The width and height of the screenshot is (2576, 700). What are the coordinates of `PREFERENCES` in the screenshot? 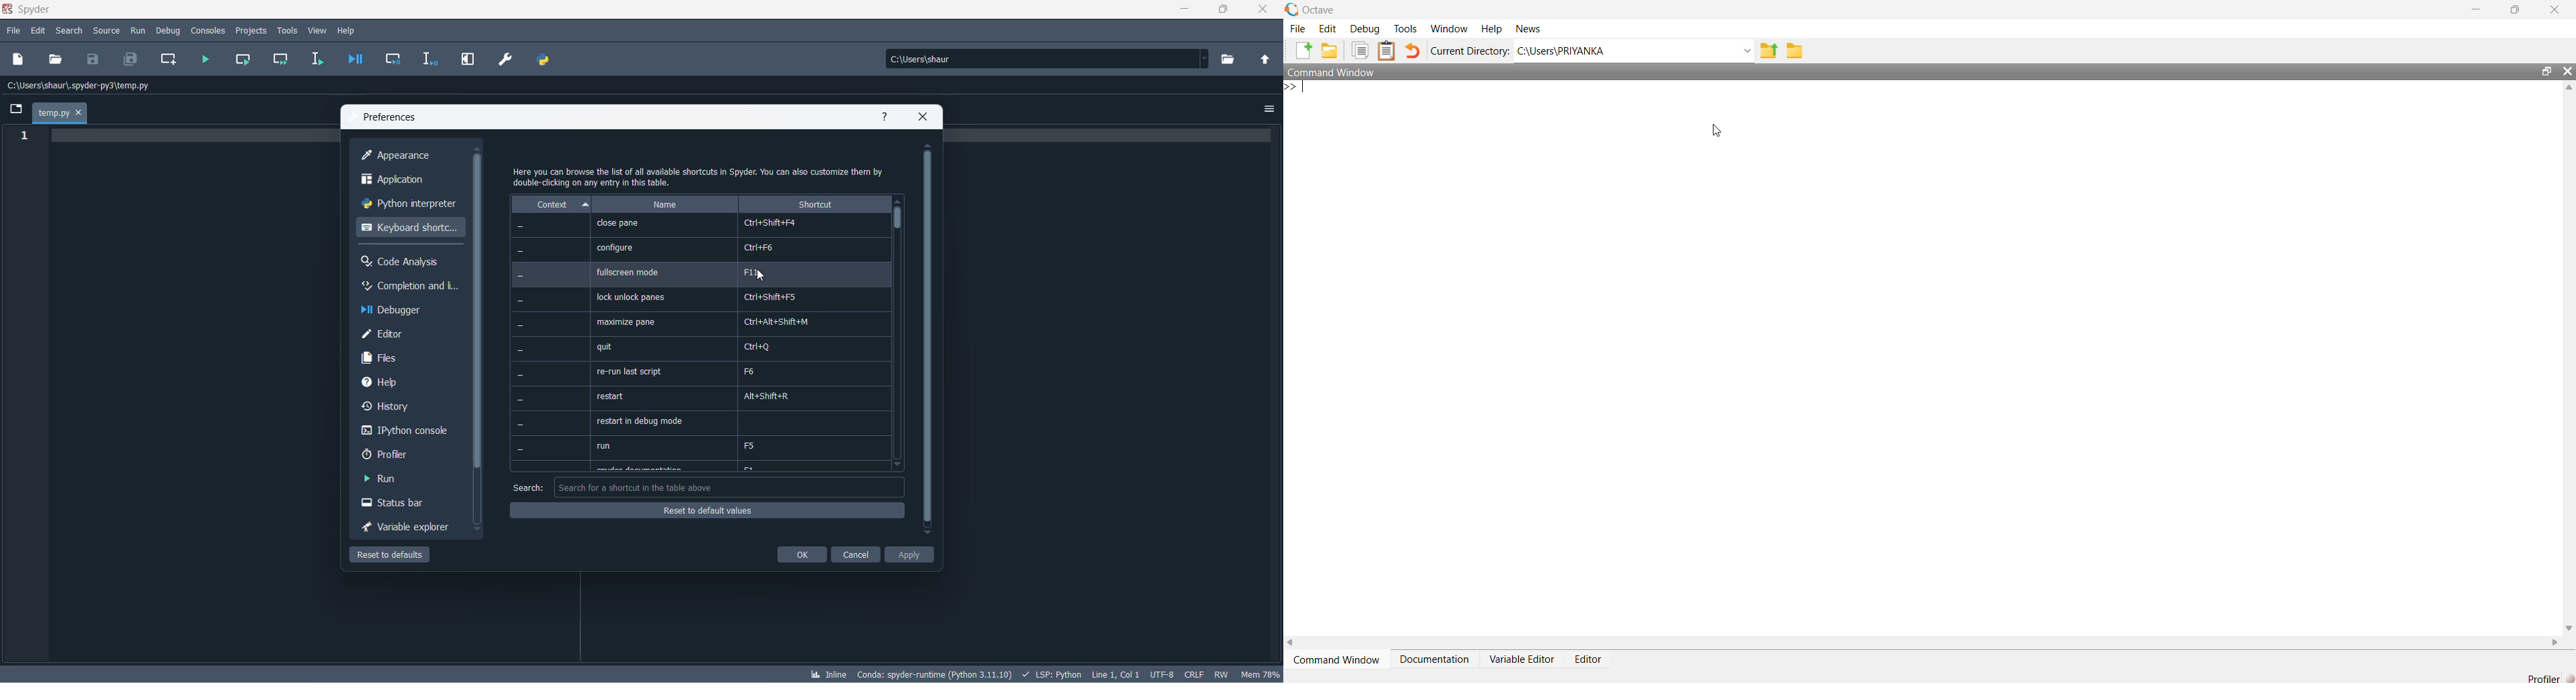 It's located at (507, 60).